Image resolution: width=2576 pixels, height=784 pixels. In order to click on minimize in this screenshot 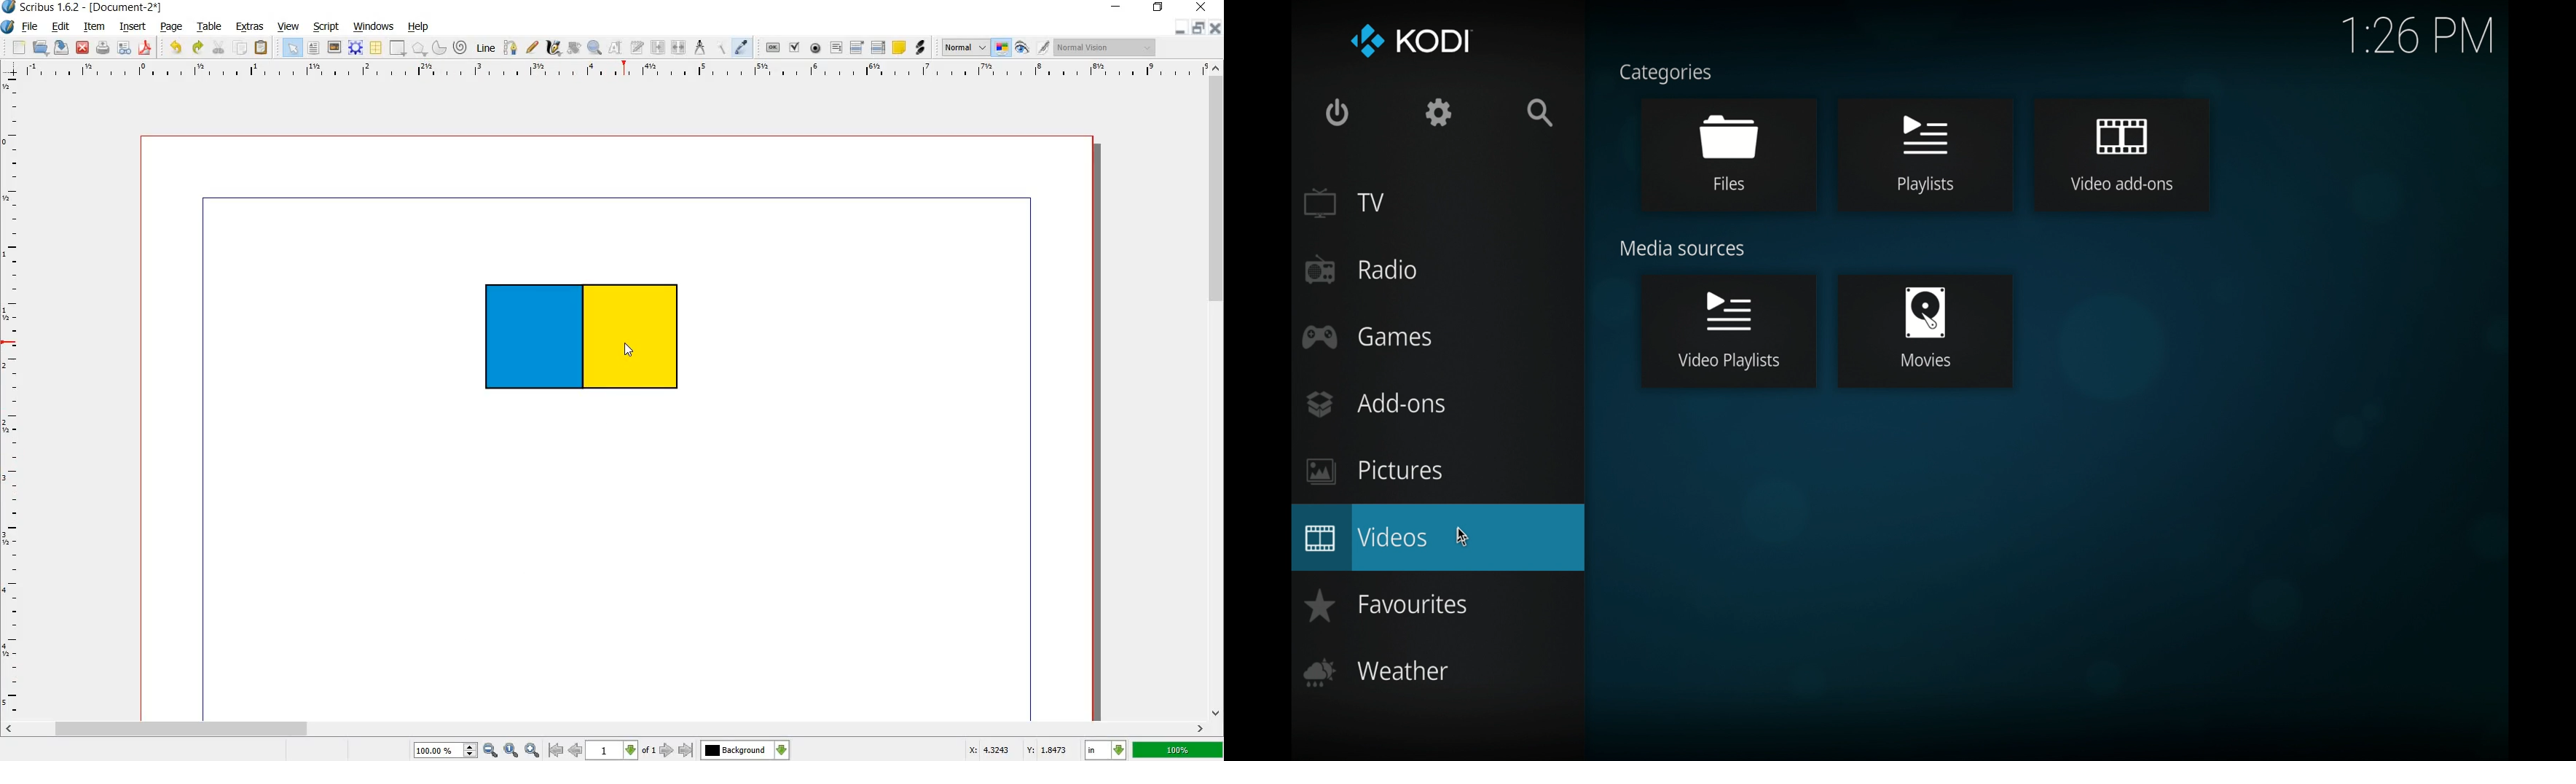, I will do `click(1182, 28)`.